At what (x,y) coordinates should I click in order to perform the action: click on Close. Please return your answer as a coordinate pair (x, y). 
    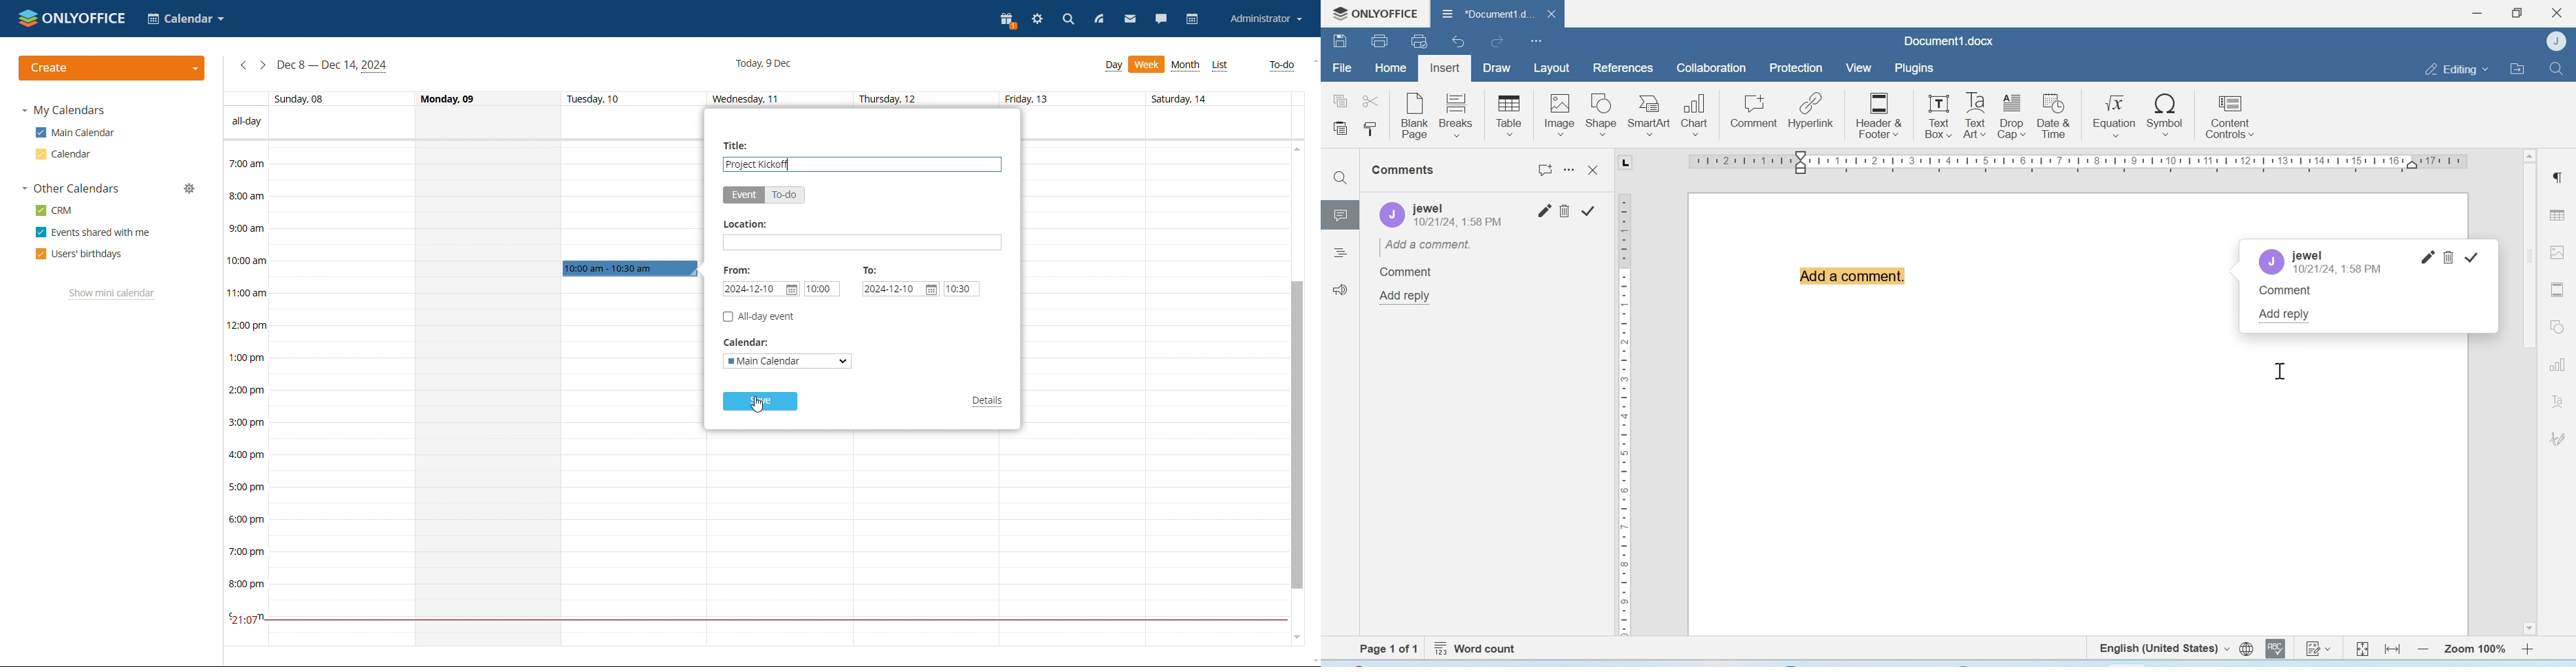
    Looking at the image, I should click on (1595, 171).